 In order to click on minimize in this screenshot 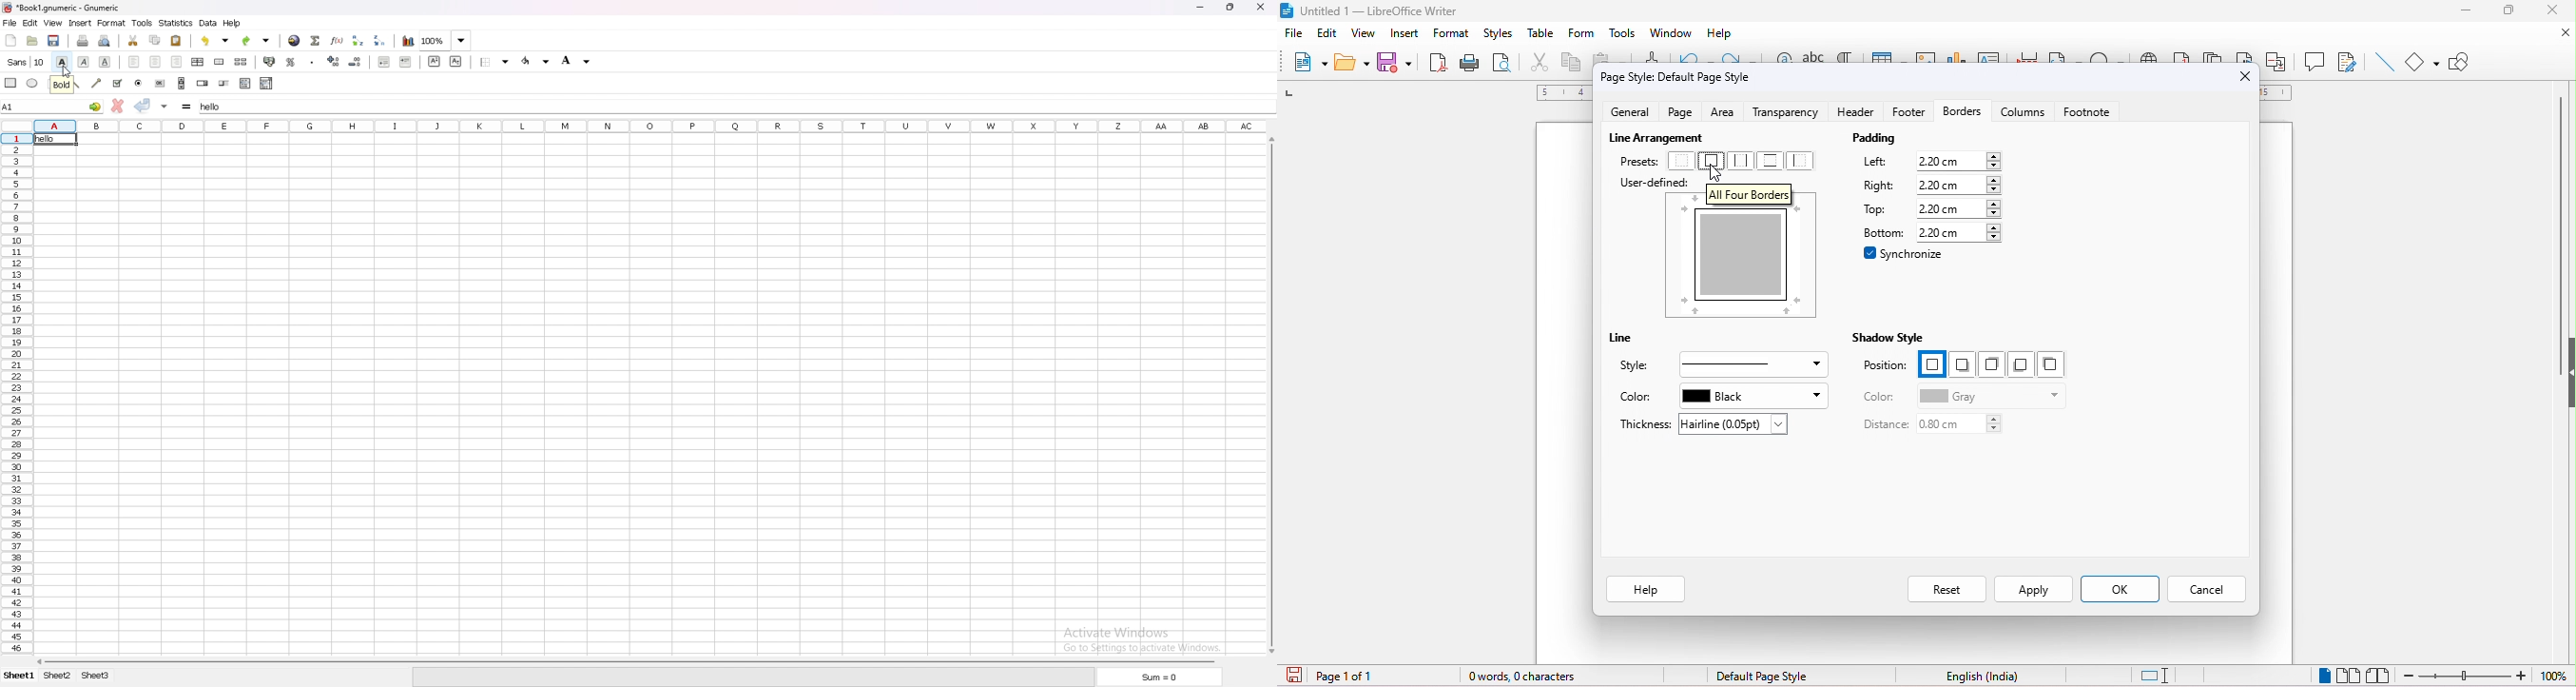, I will do `click(2459, 8)`.